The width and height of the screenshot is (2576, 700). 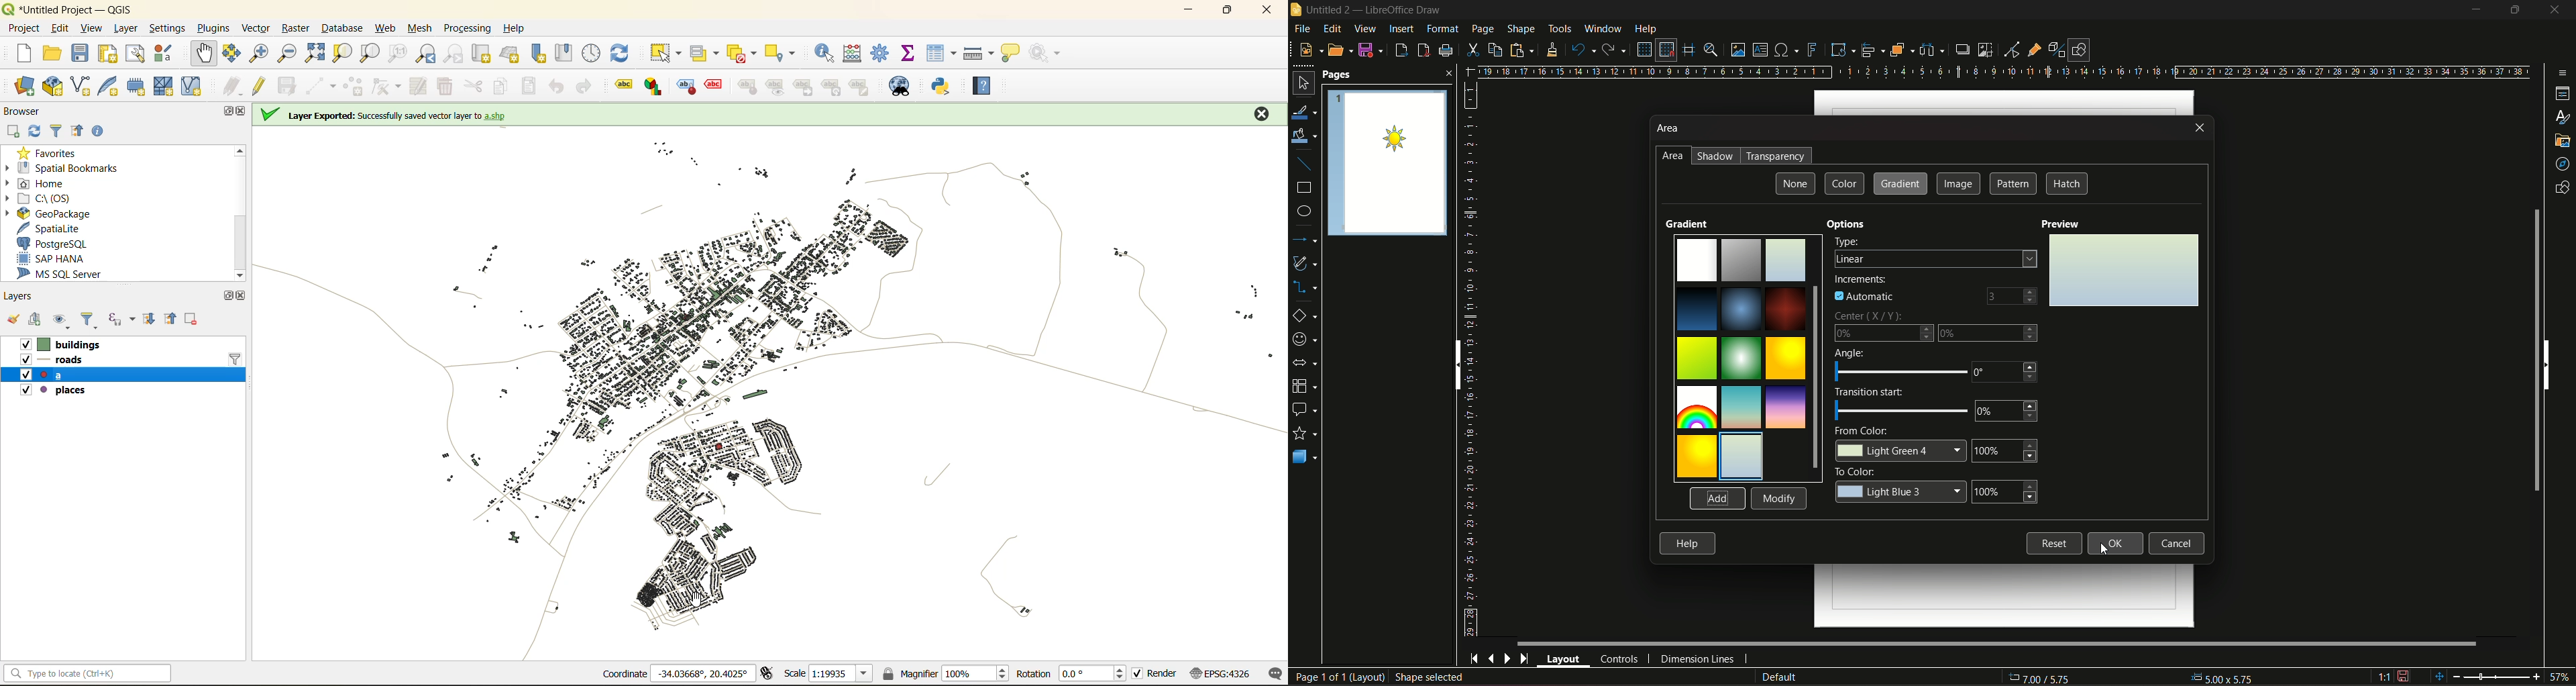 I want to click on new shapefile, so click(x=81, y=85).